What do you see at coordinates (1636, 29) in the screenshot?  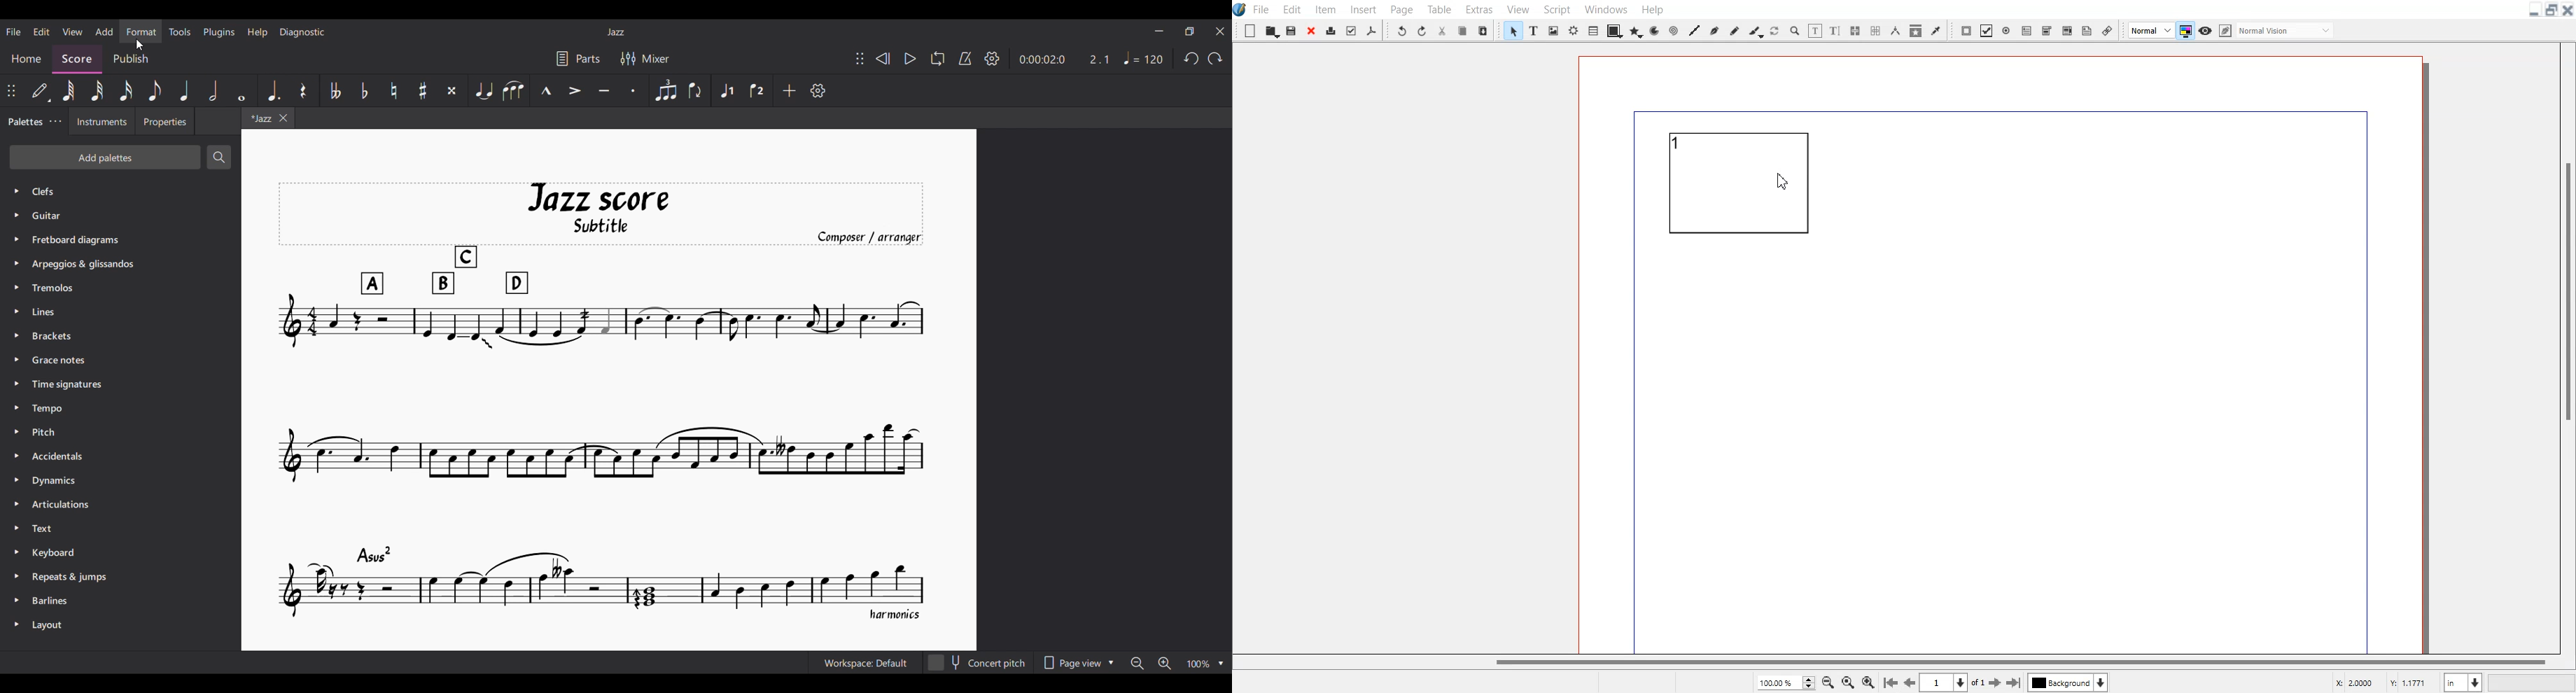 I see `Polygon` at bounding box center [1636, 29].